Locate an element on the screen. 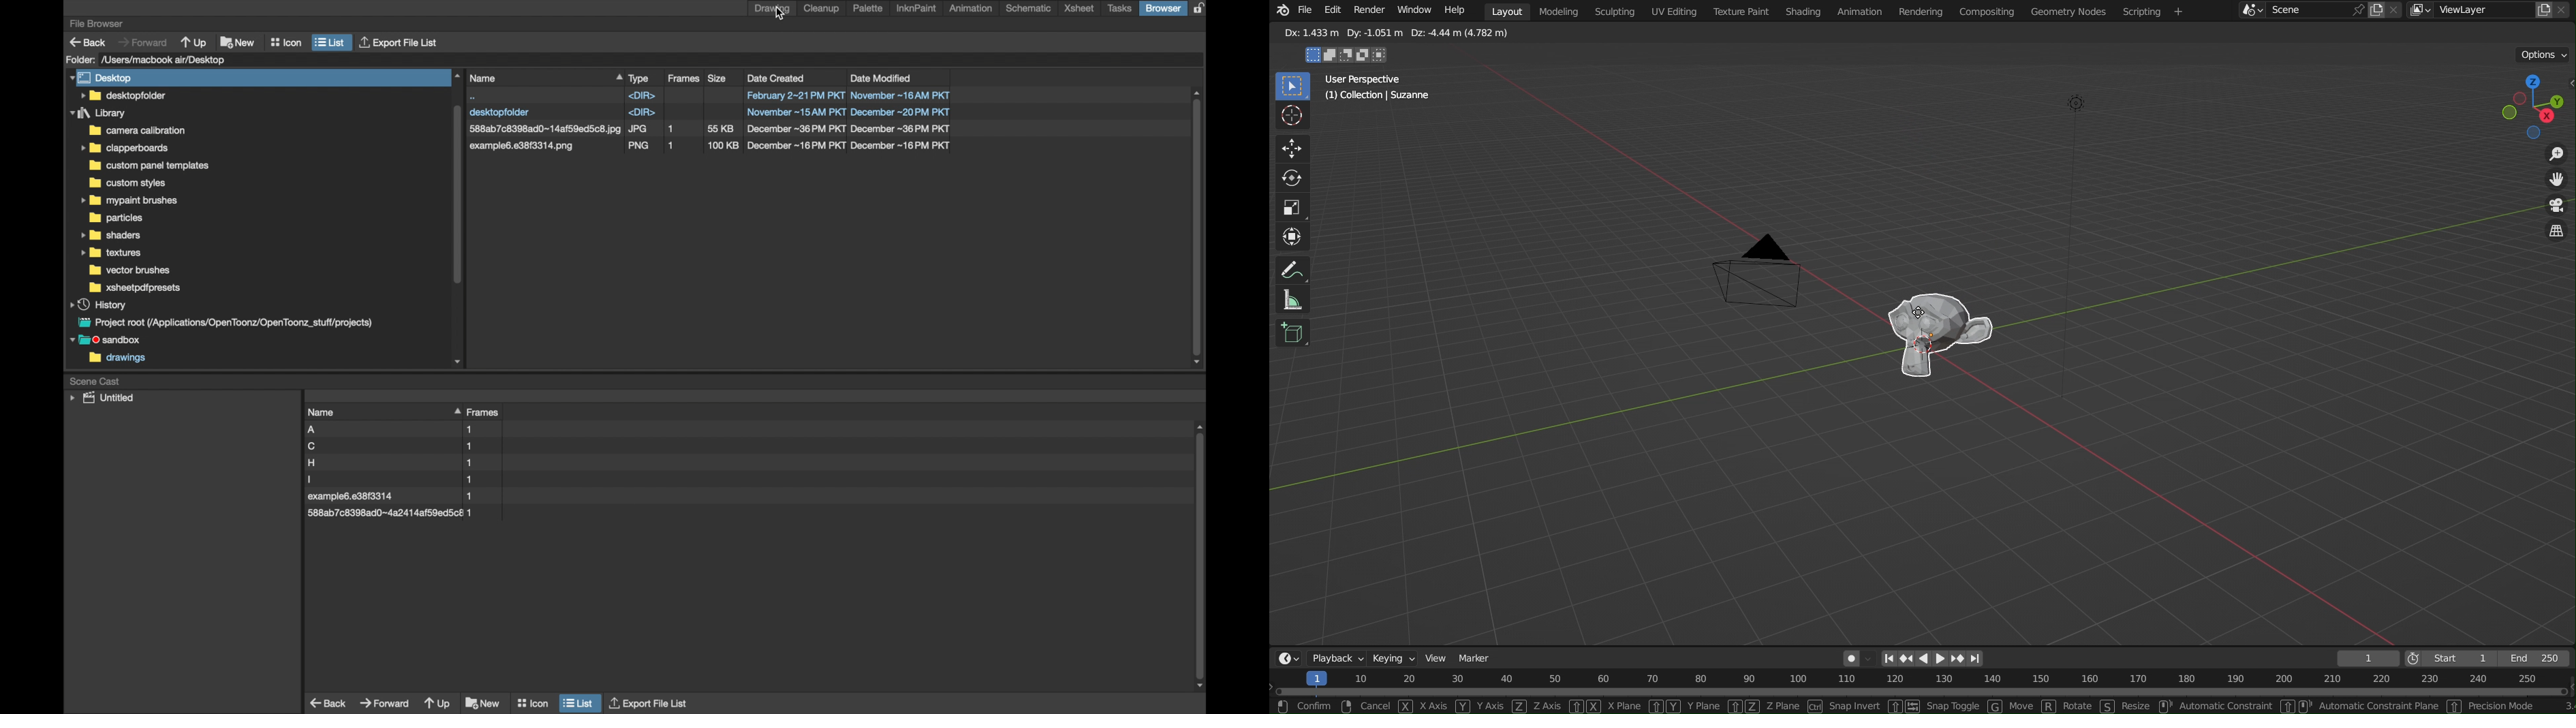 The width and height of the screenshot is (2576, 728). folder is located at coordinates (116, 218).